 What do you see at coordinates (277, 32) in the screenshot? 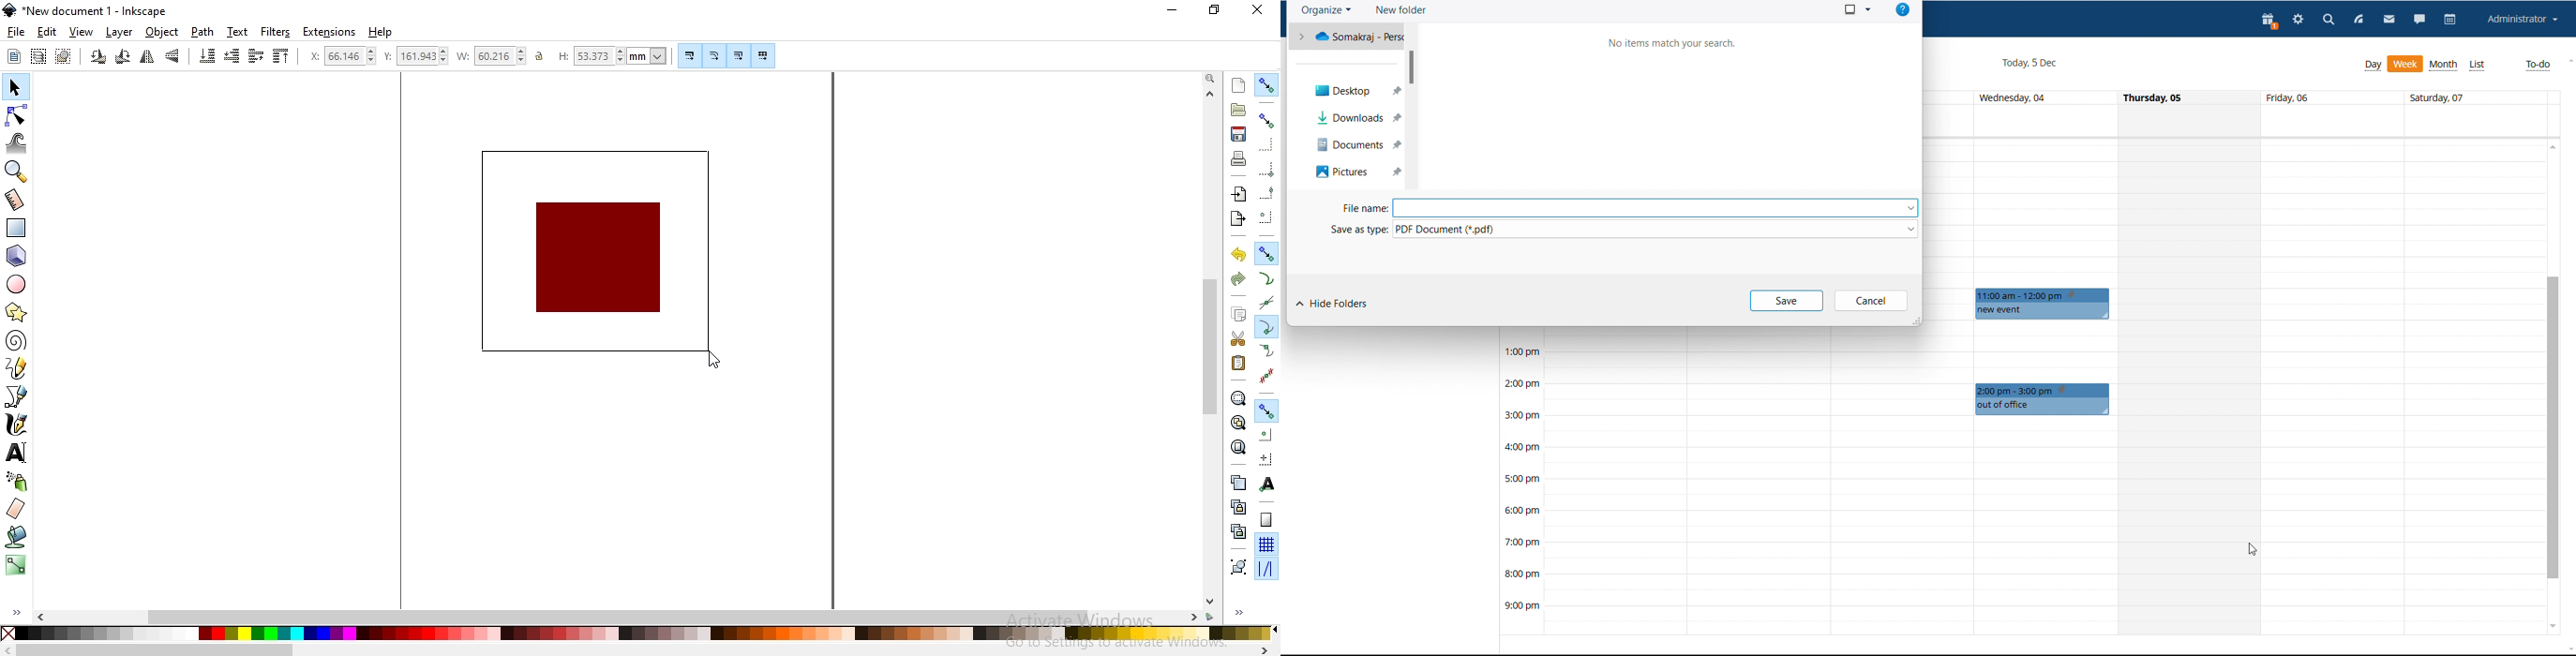
I see `filters` at bounding box center [277, 32].